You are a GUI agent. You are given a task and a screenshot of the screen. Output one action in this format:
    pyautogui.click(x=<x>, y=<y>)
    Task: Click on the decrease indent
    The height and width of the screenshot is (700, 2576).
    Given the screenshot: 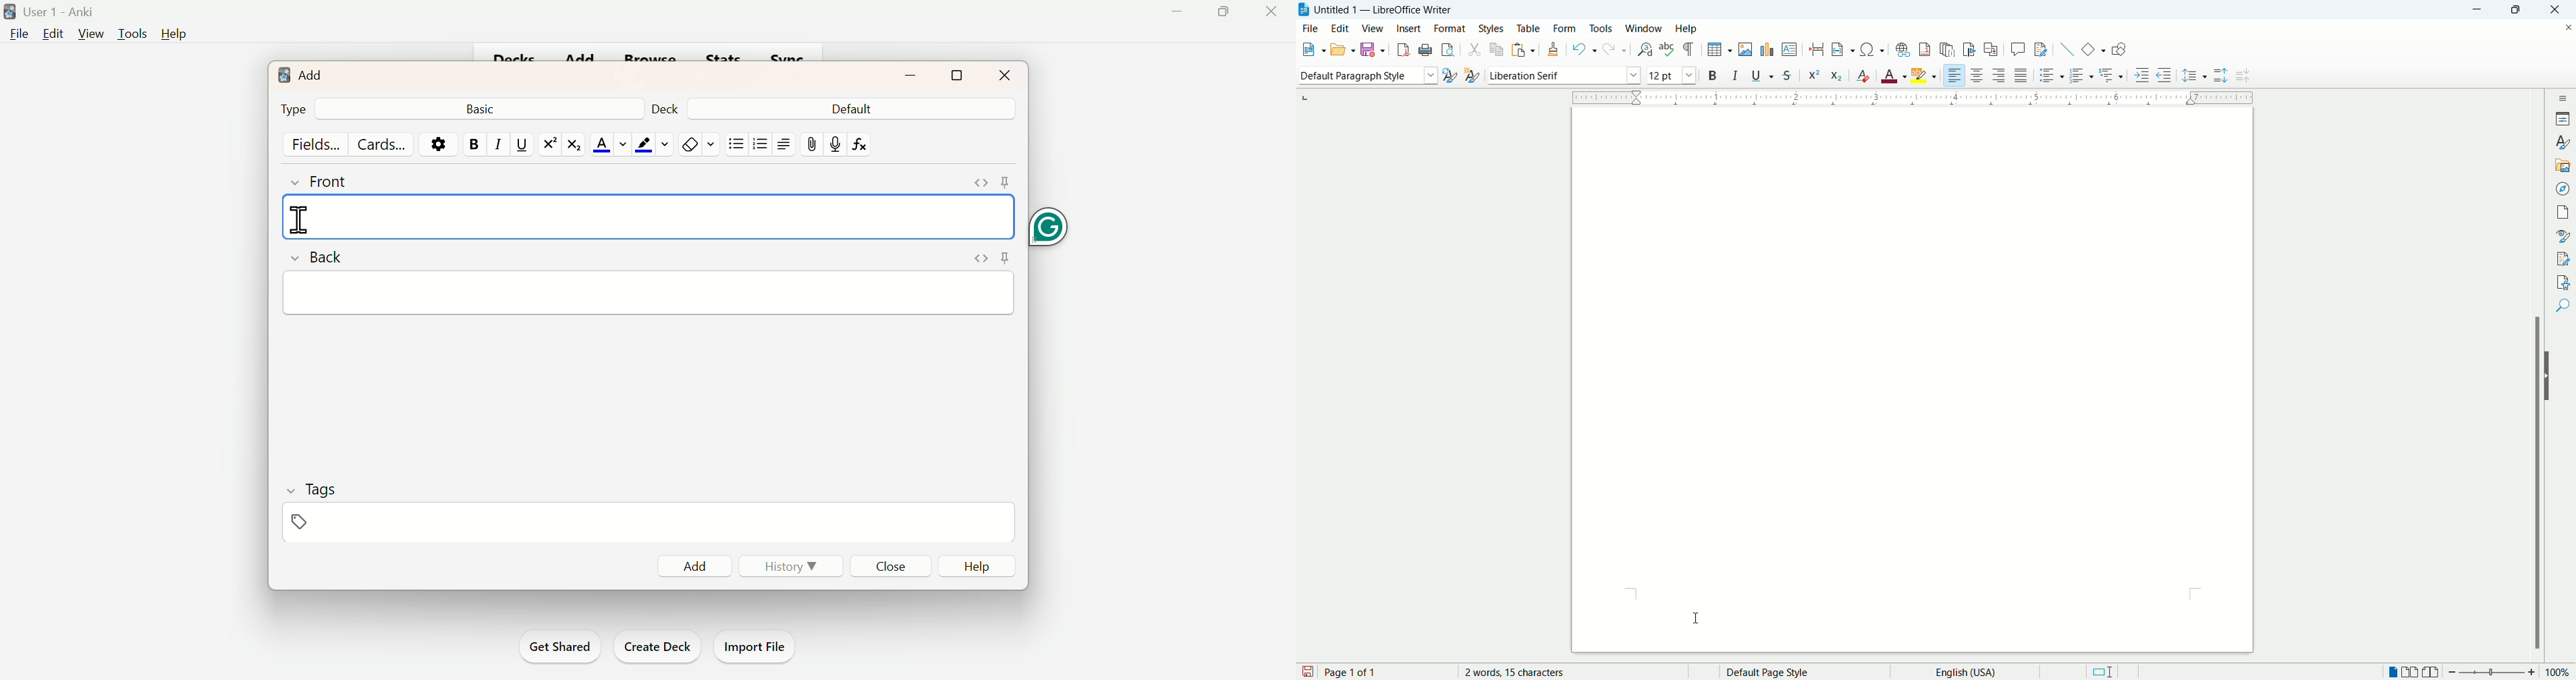 What is the action you would take?
    pyautogui.click(x=2164, y=75)
    